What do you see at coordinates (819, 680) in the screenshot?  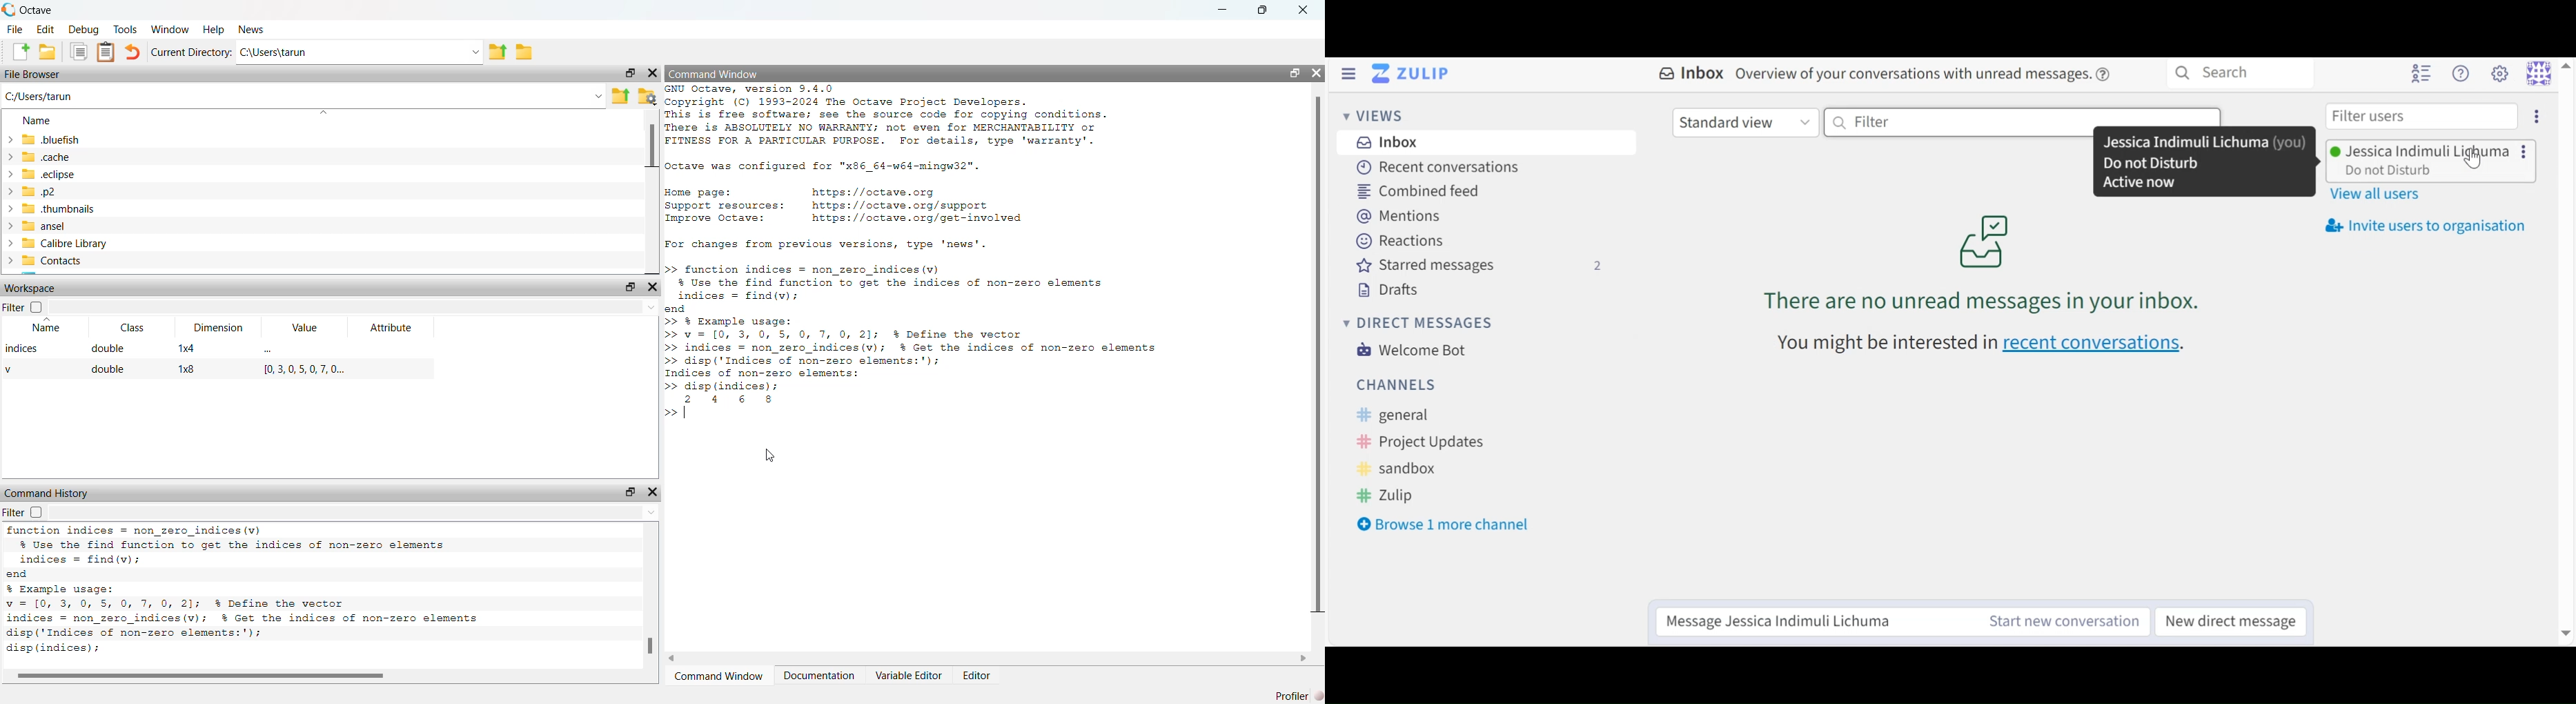 I see `Documentation` at bounding box center [819, 680].